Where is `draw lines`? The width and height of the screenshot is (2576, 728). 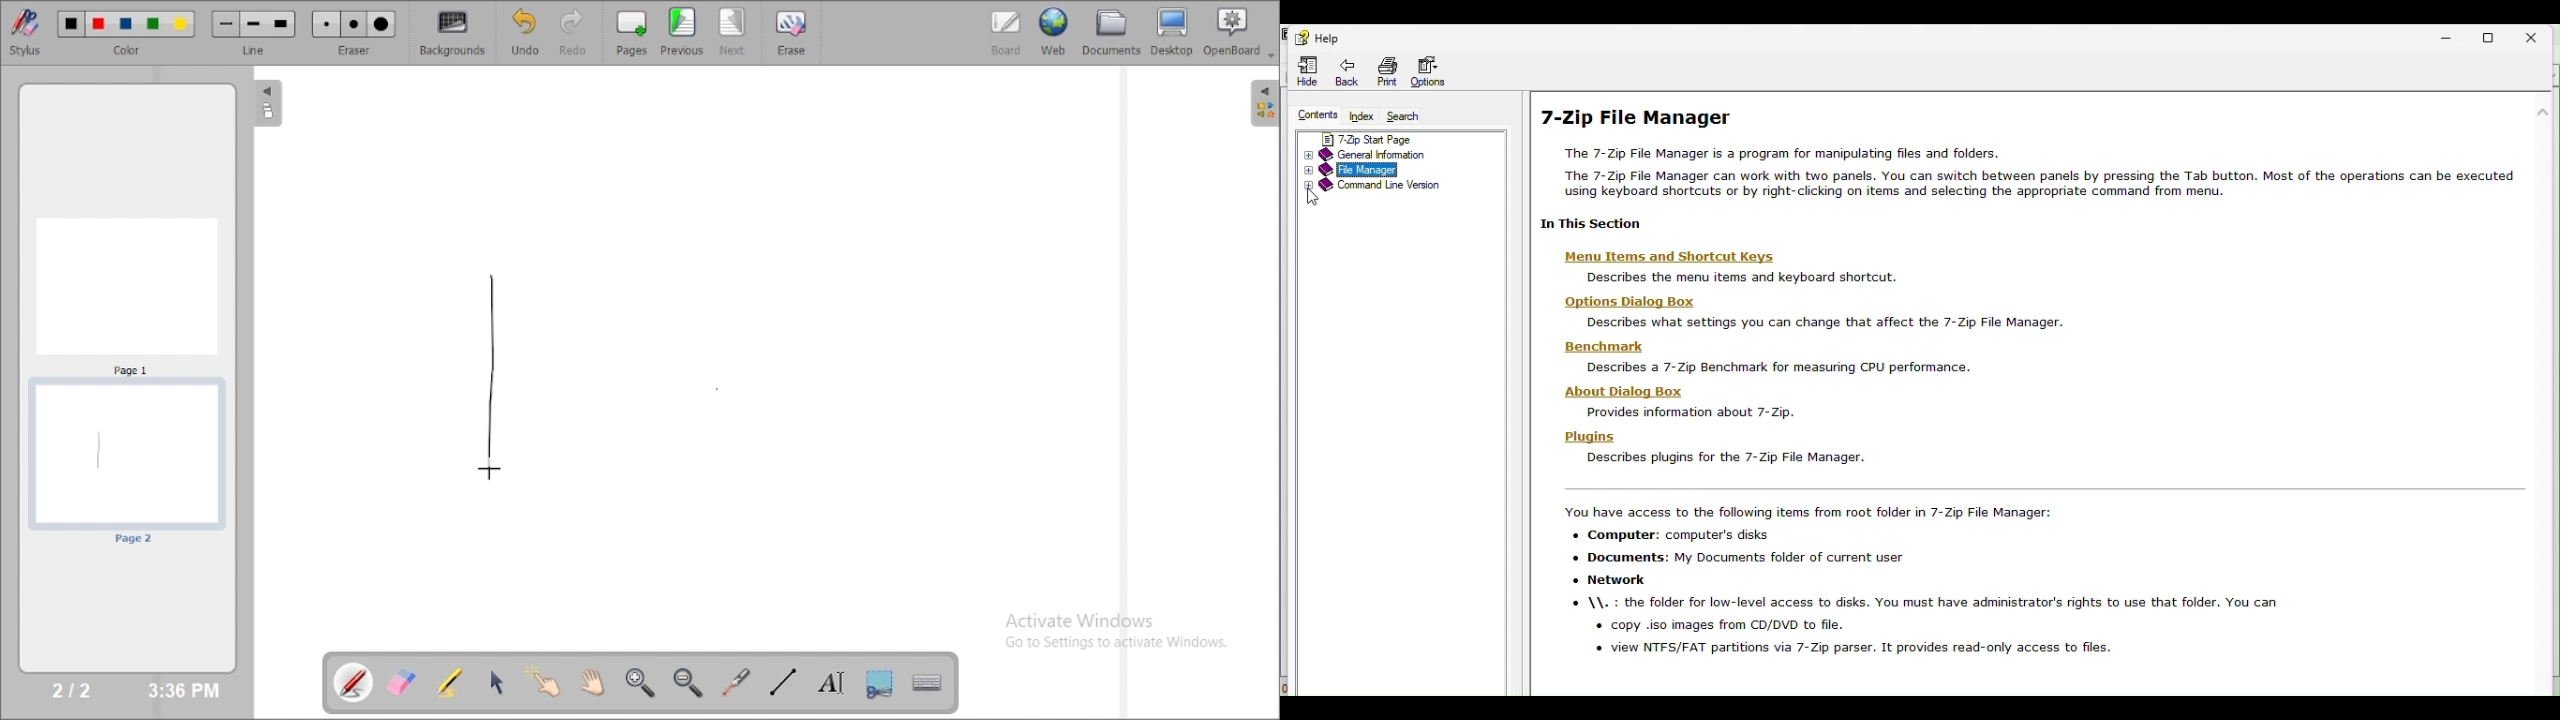 draw lines is located at coordinates (782, 681).